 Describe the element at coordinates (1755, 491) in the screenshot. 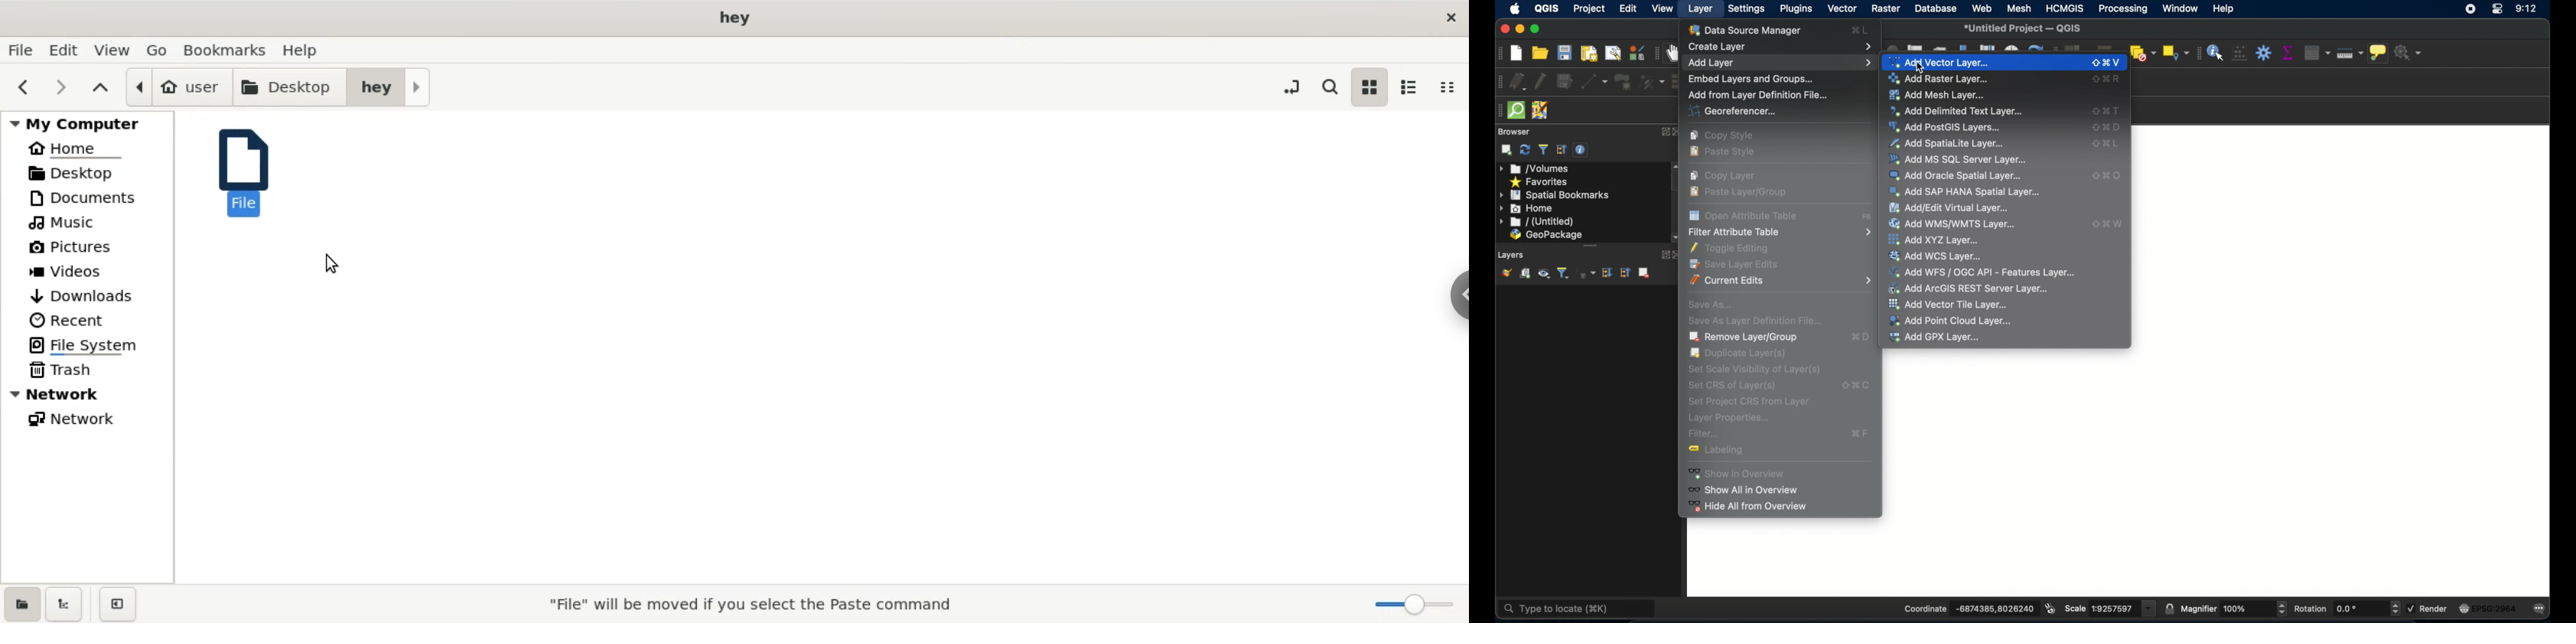

I see `Show all in overview` at that location.